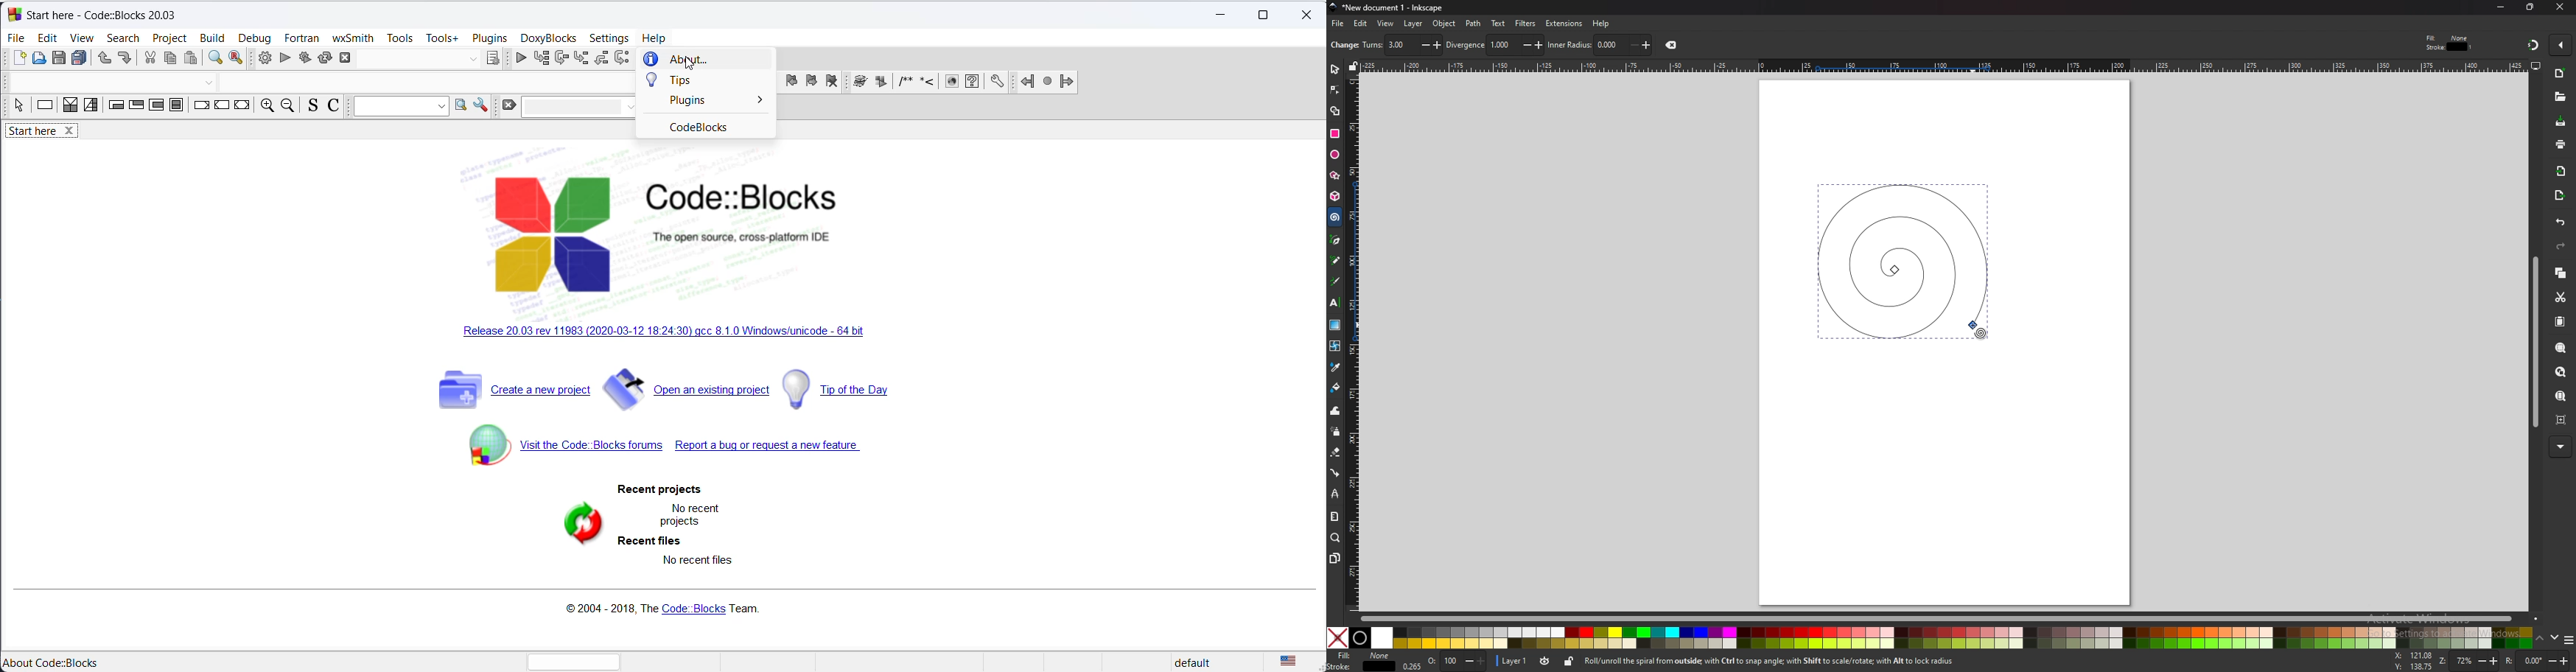  I want to click on Change:, so click(1344, 45).